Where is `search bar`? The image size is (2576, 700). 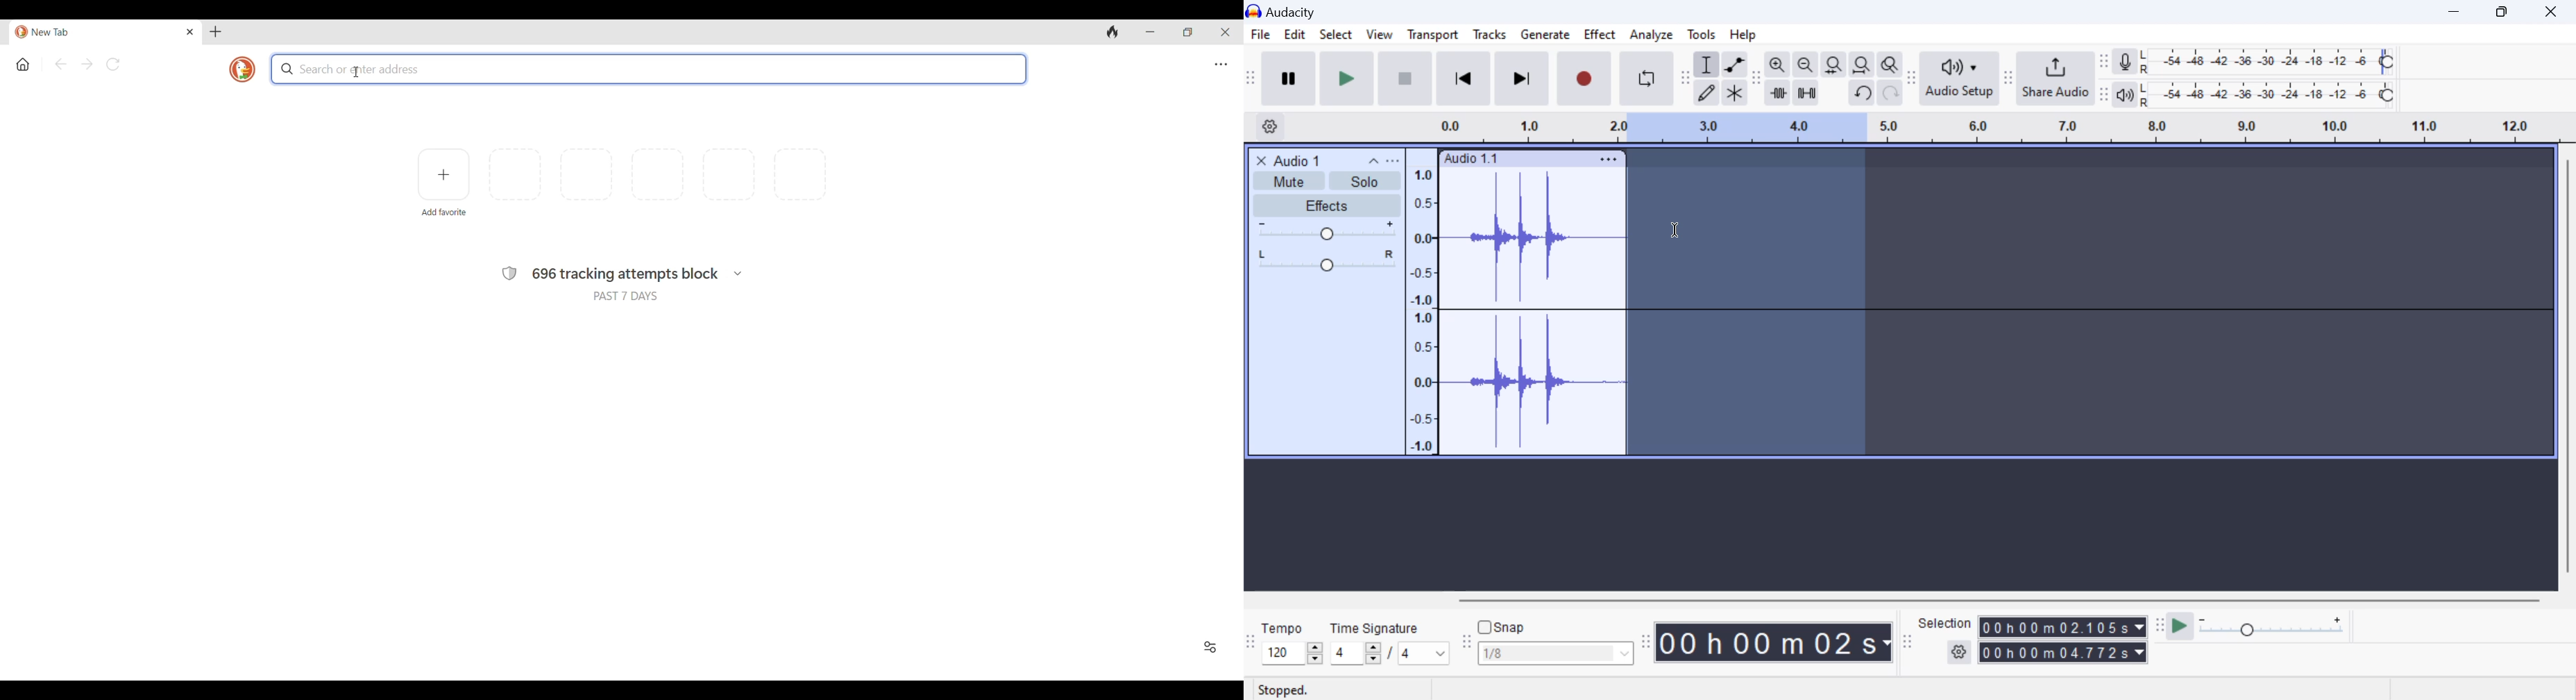
search bar is located at coordinates (650, 69).